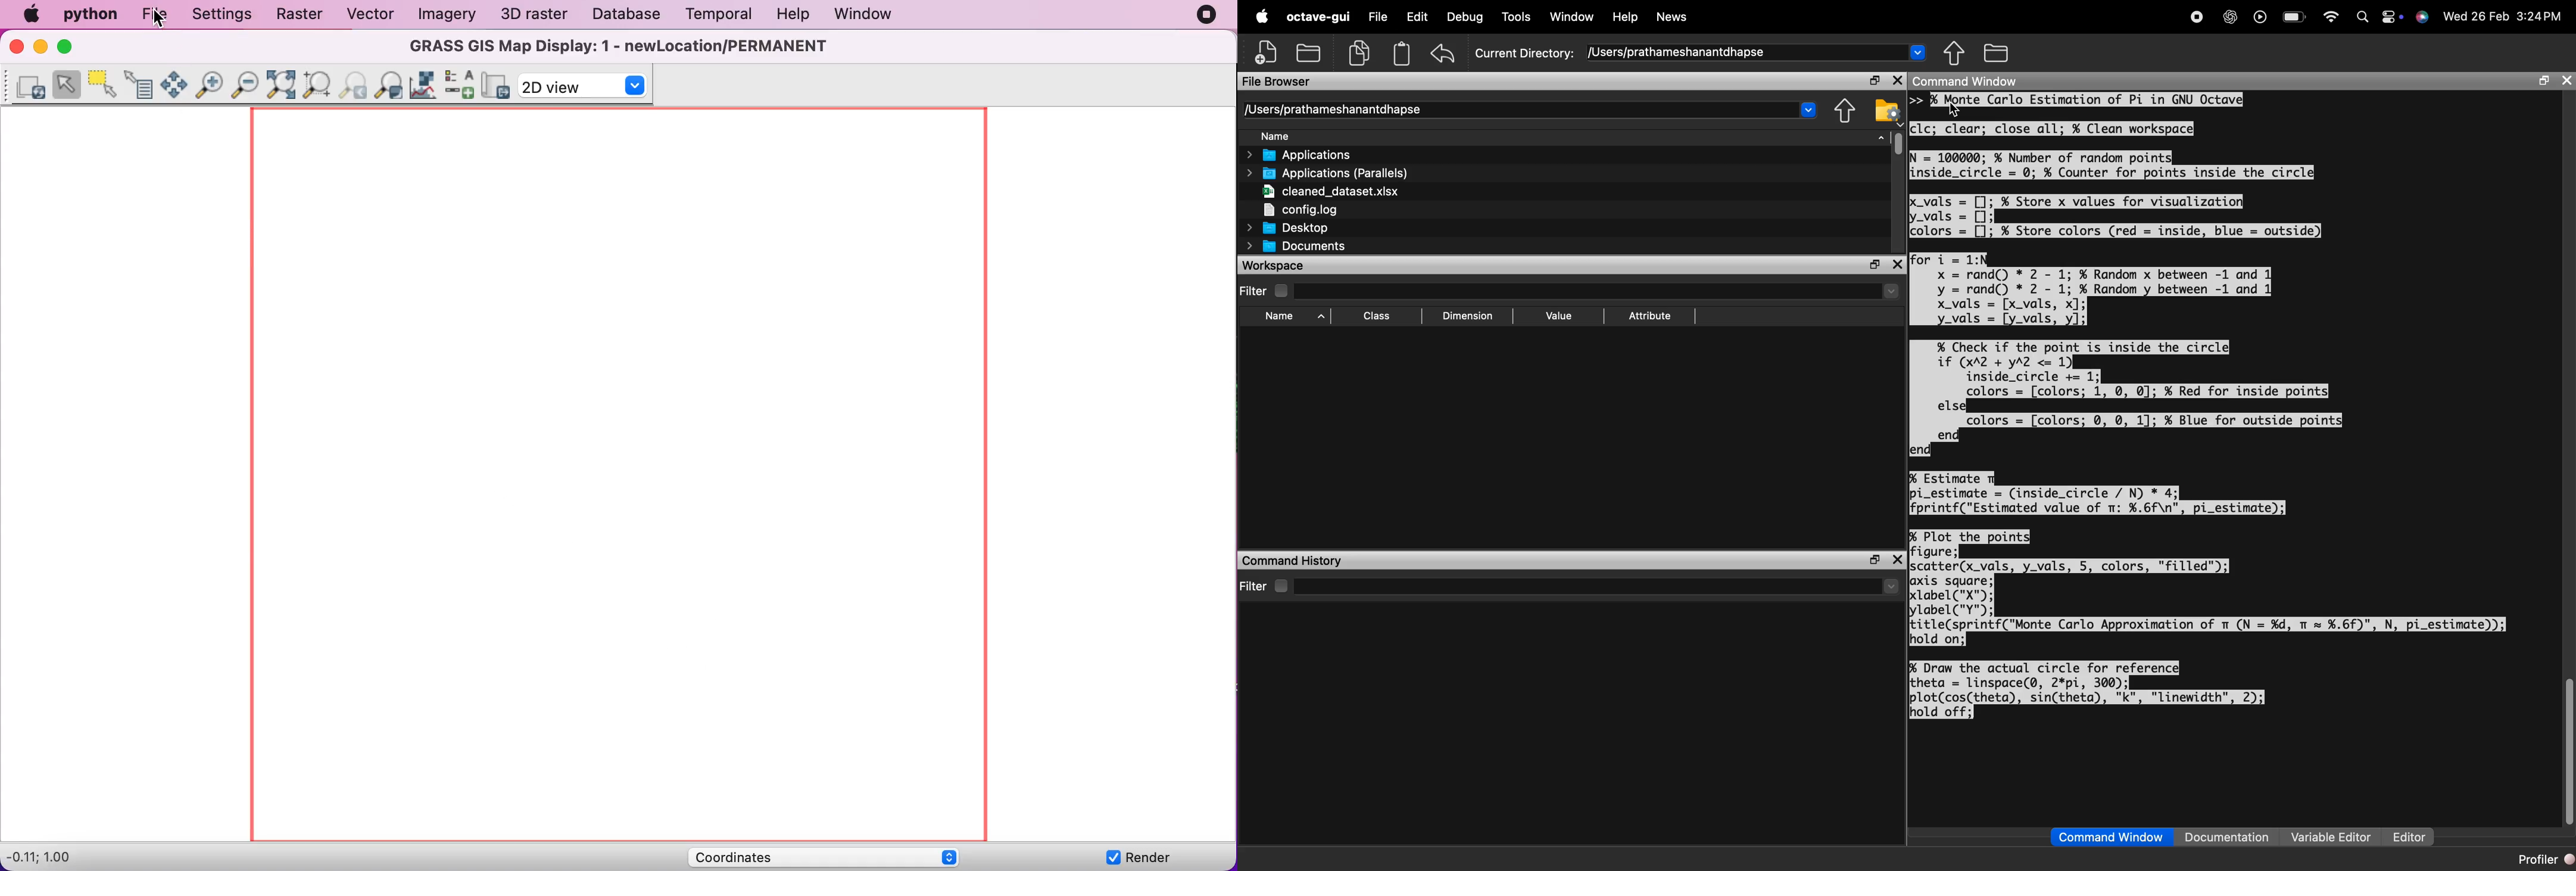 Image resolution: width=2576 pixels, height=896 pixels. I want to click on battery, so click(2290, 18).